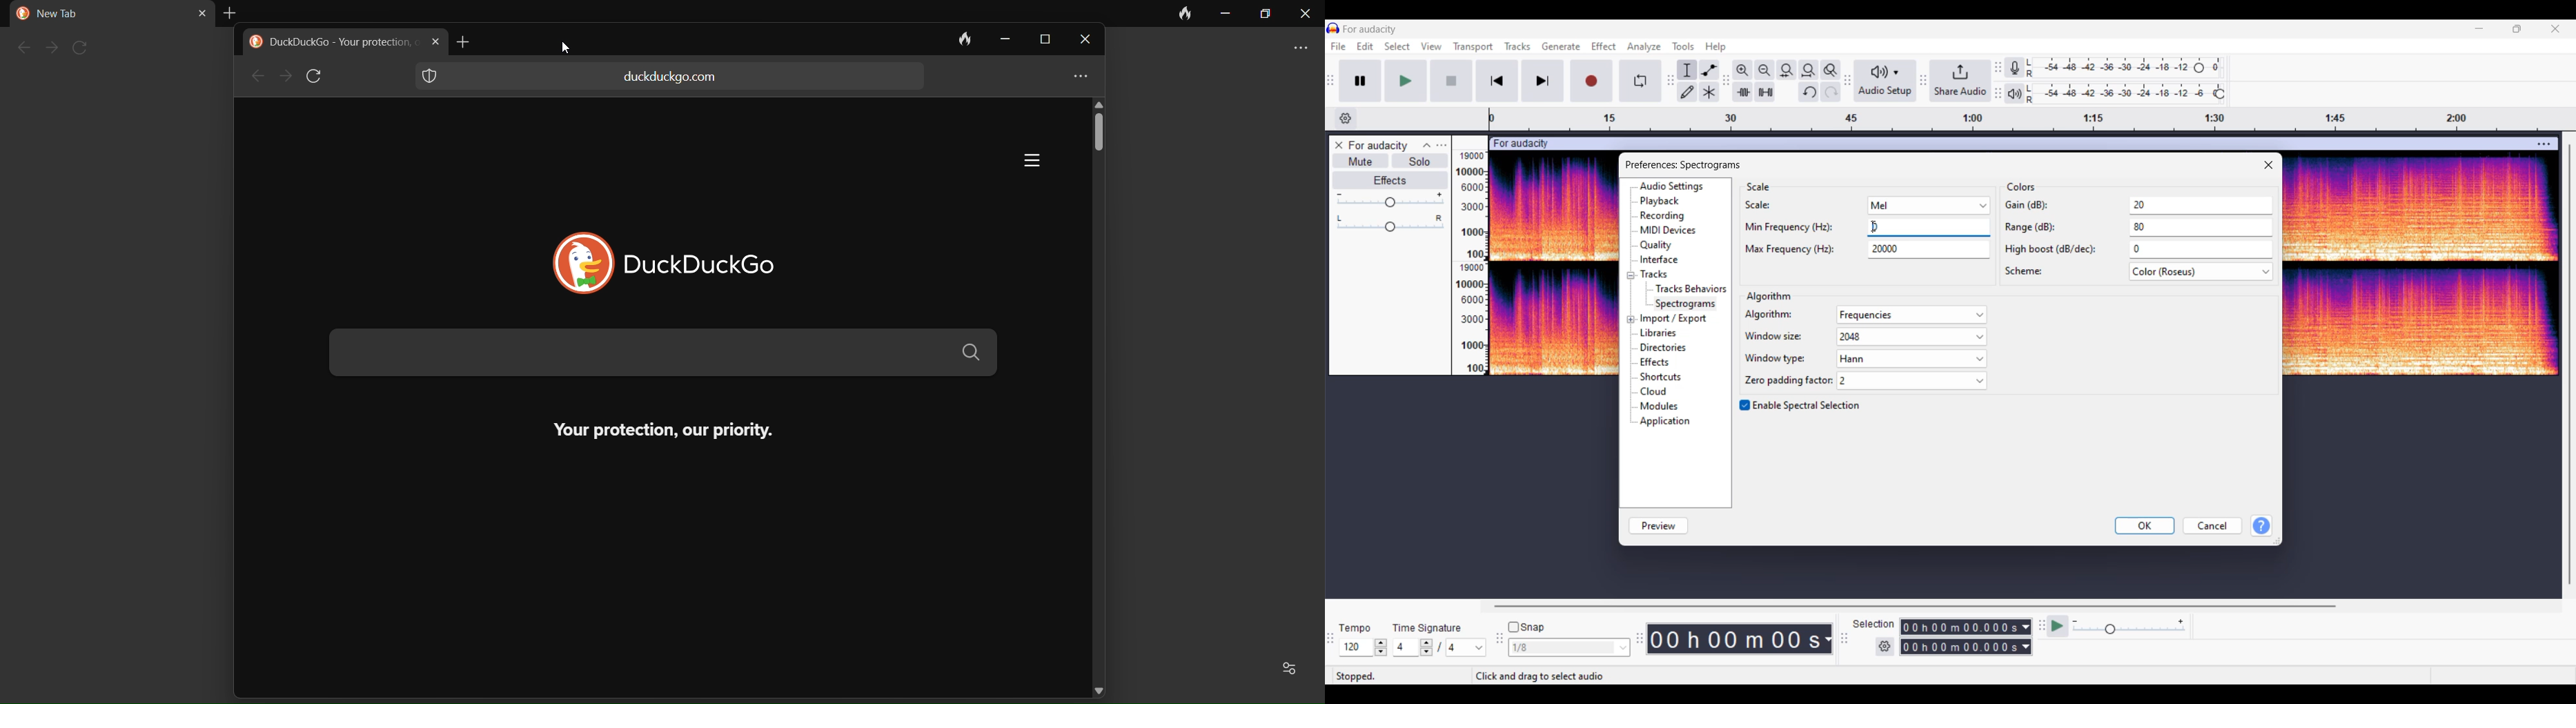  I want to click on setting, so click(1292, 668).